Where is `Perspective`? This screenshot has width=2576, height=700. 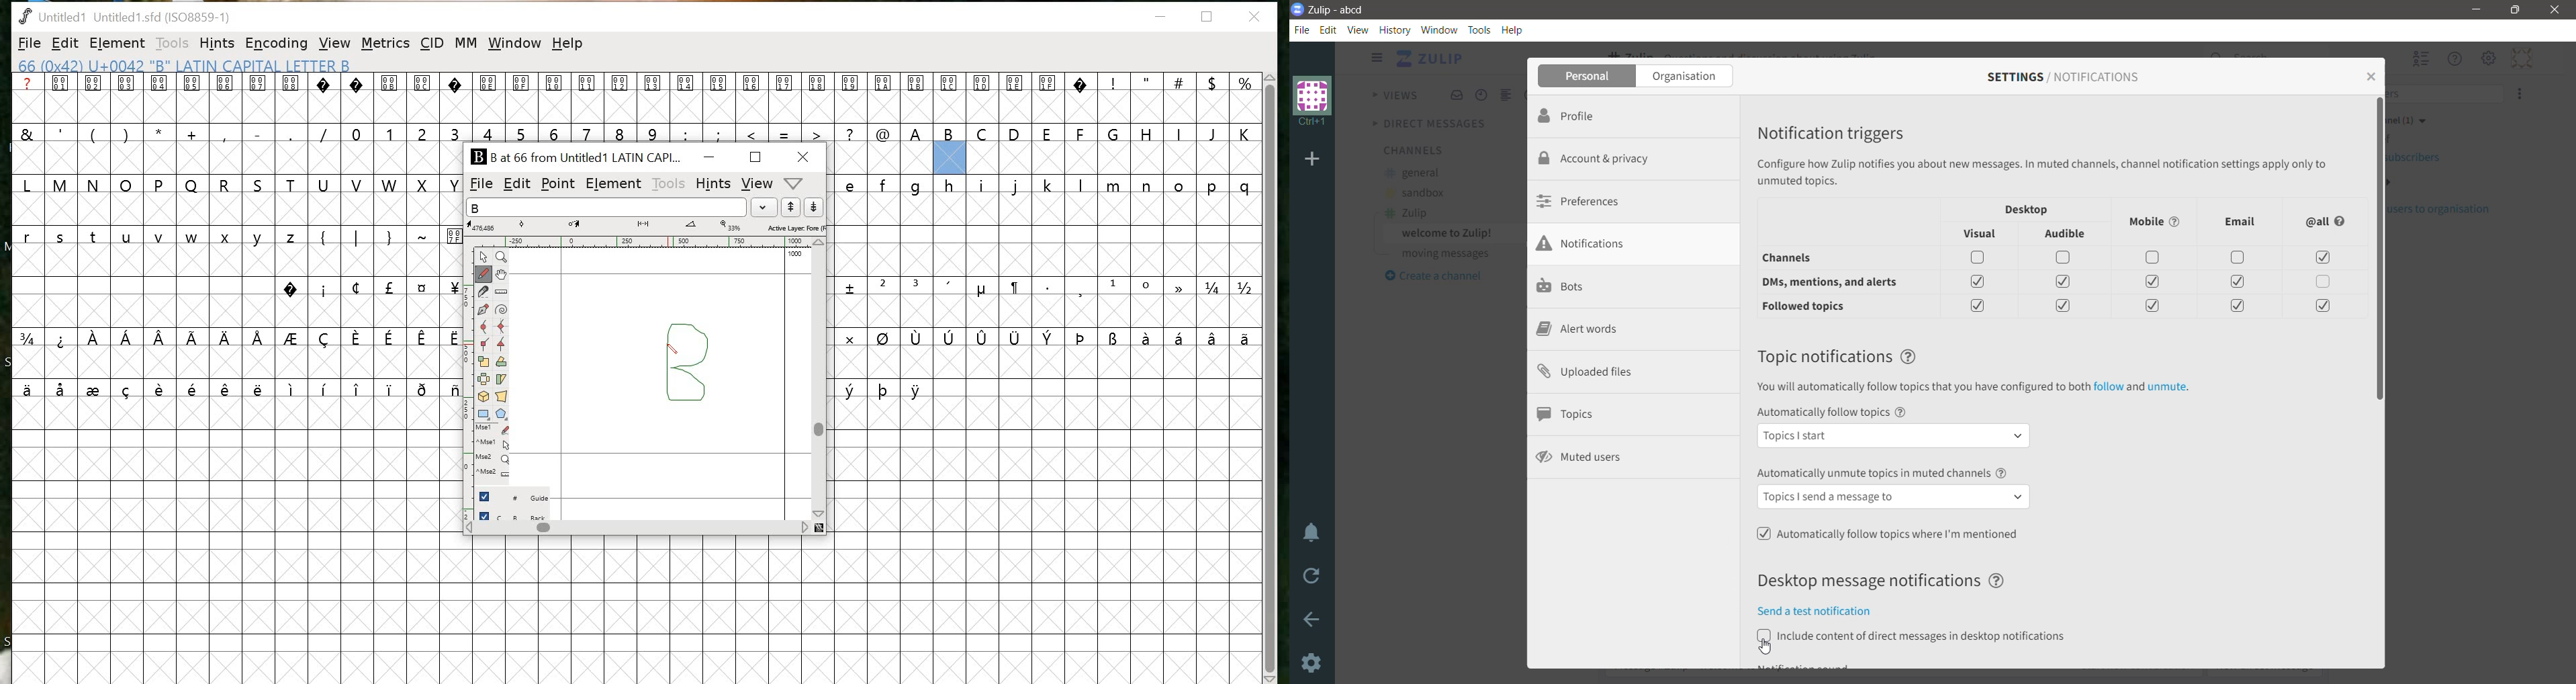 Perspective is located at coordinates (502, 398).